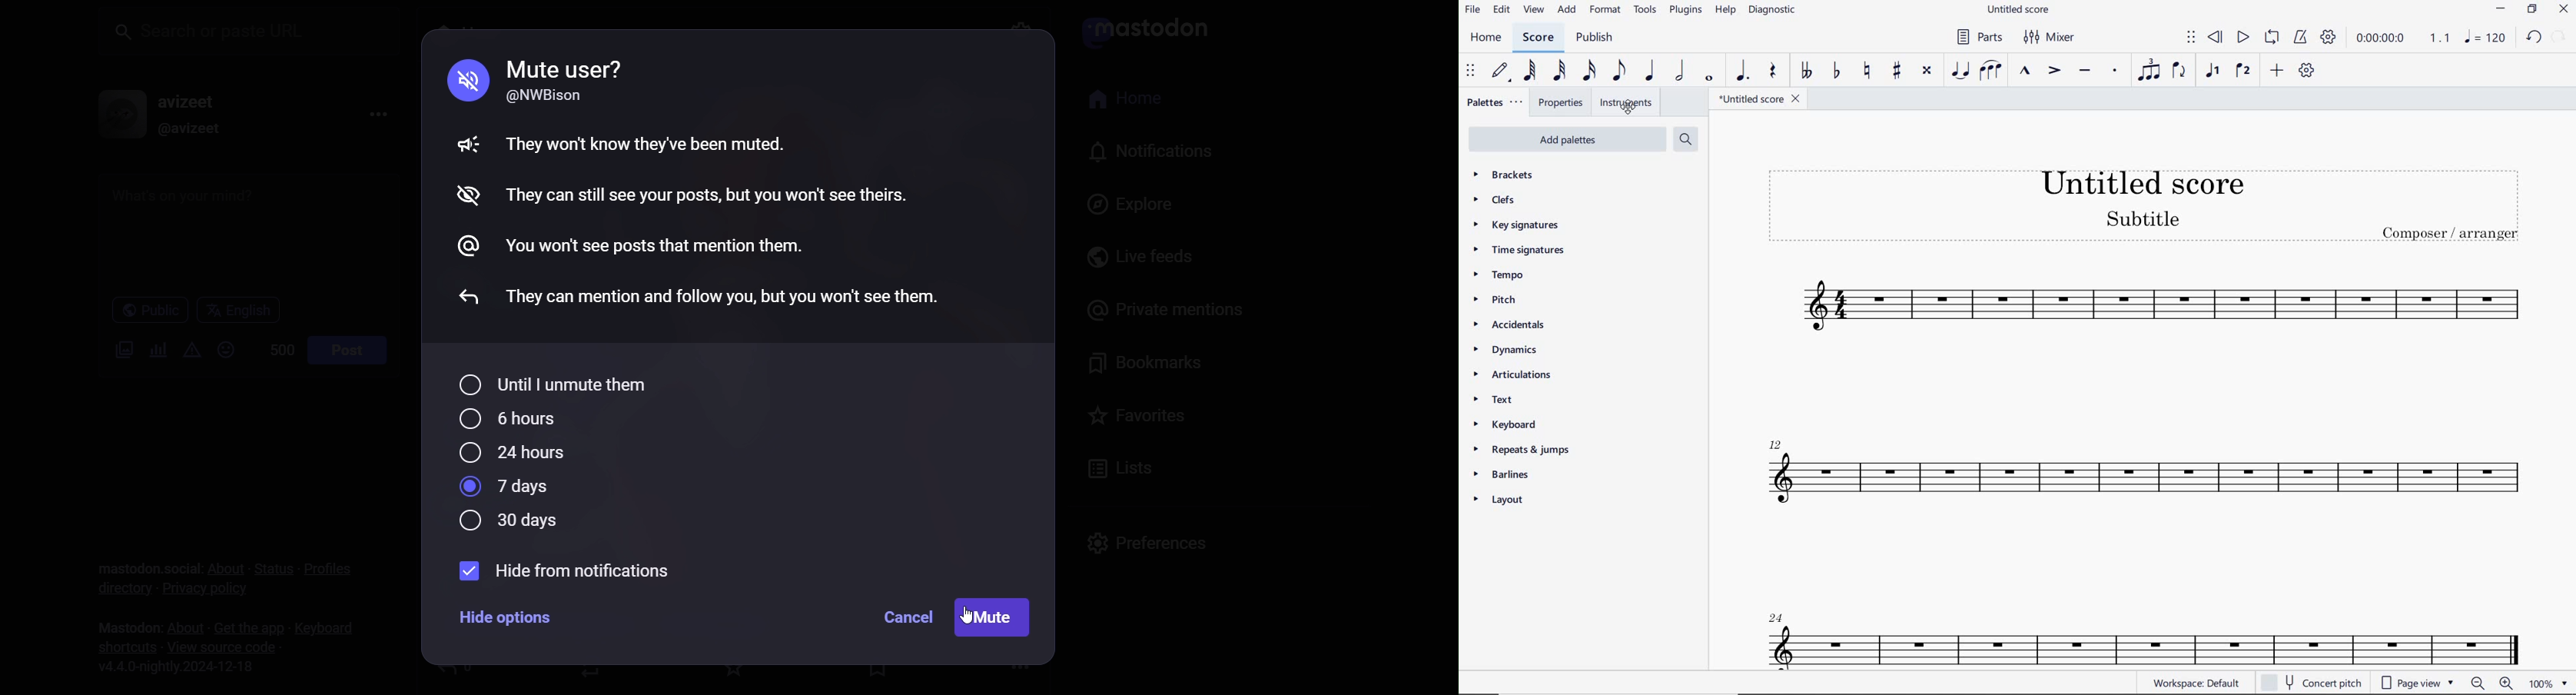  Describe the element at coordinates (701, 178) in the screenshot. I see `Mute guidelines` at that location.